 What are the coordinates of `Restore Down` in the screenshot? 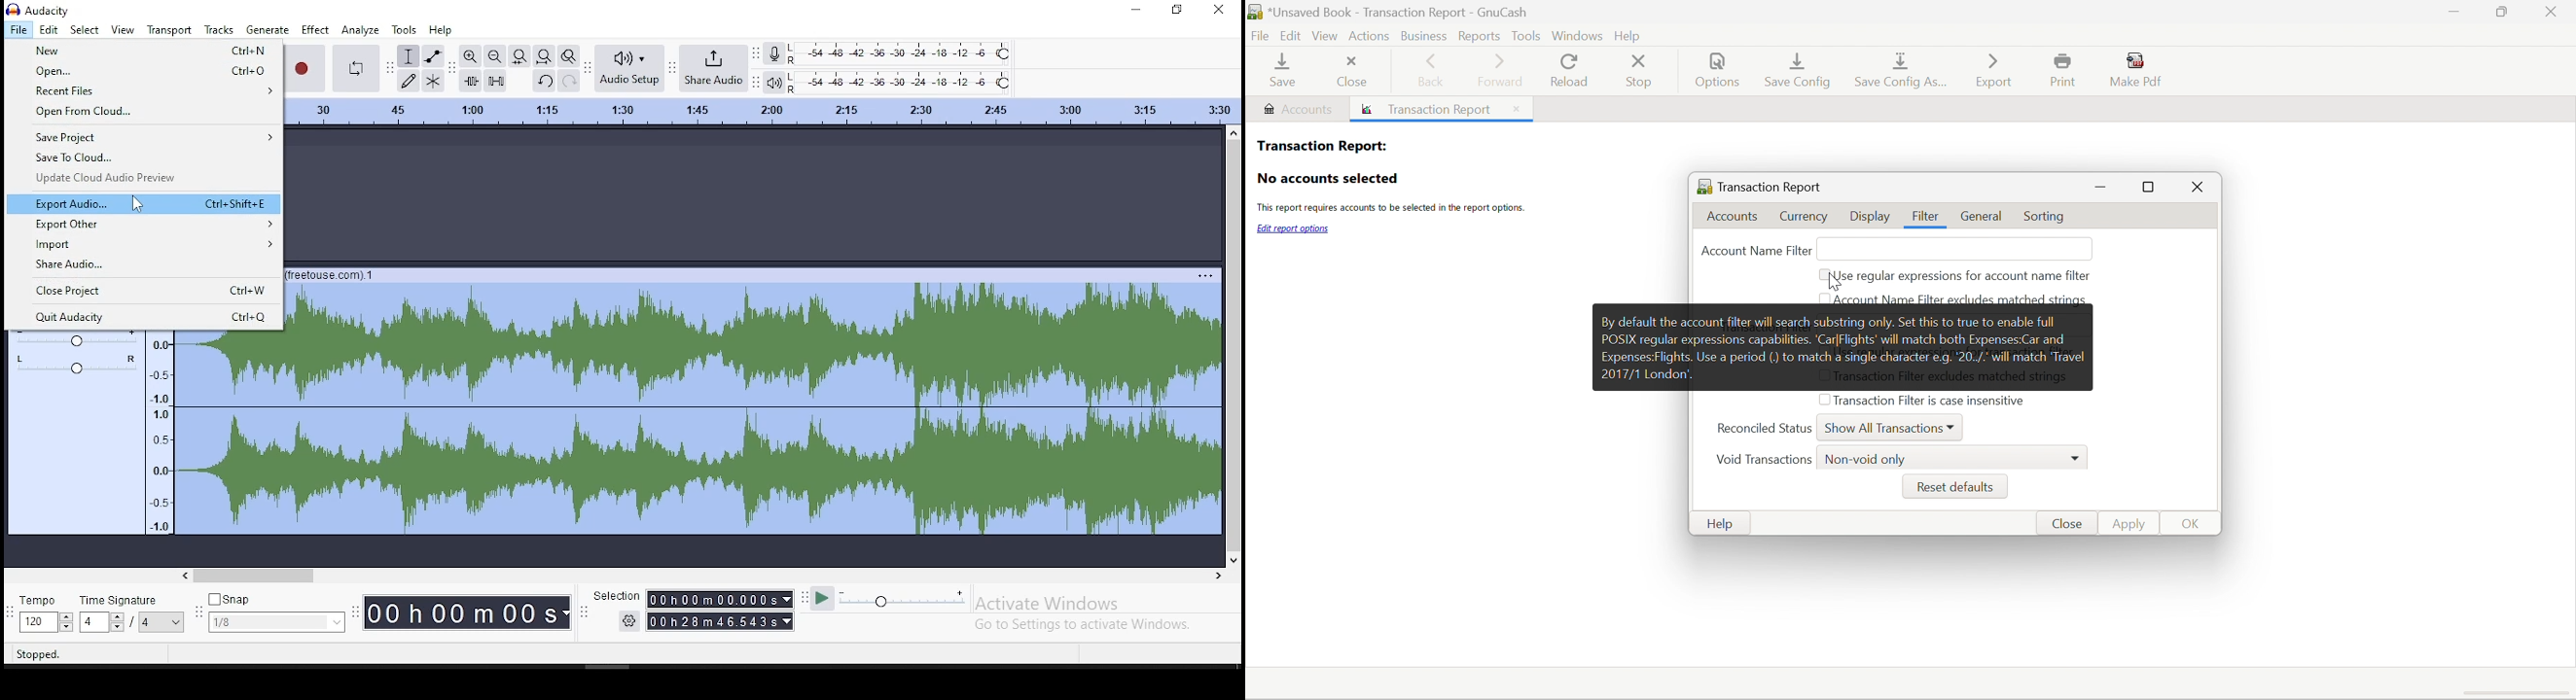 It's located at (2500, 12).